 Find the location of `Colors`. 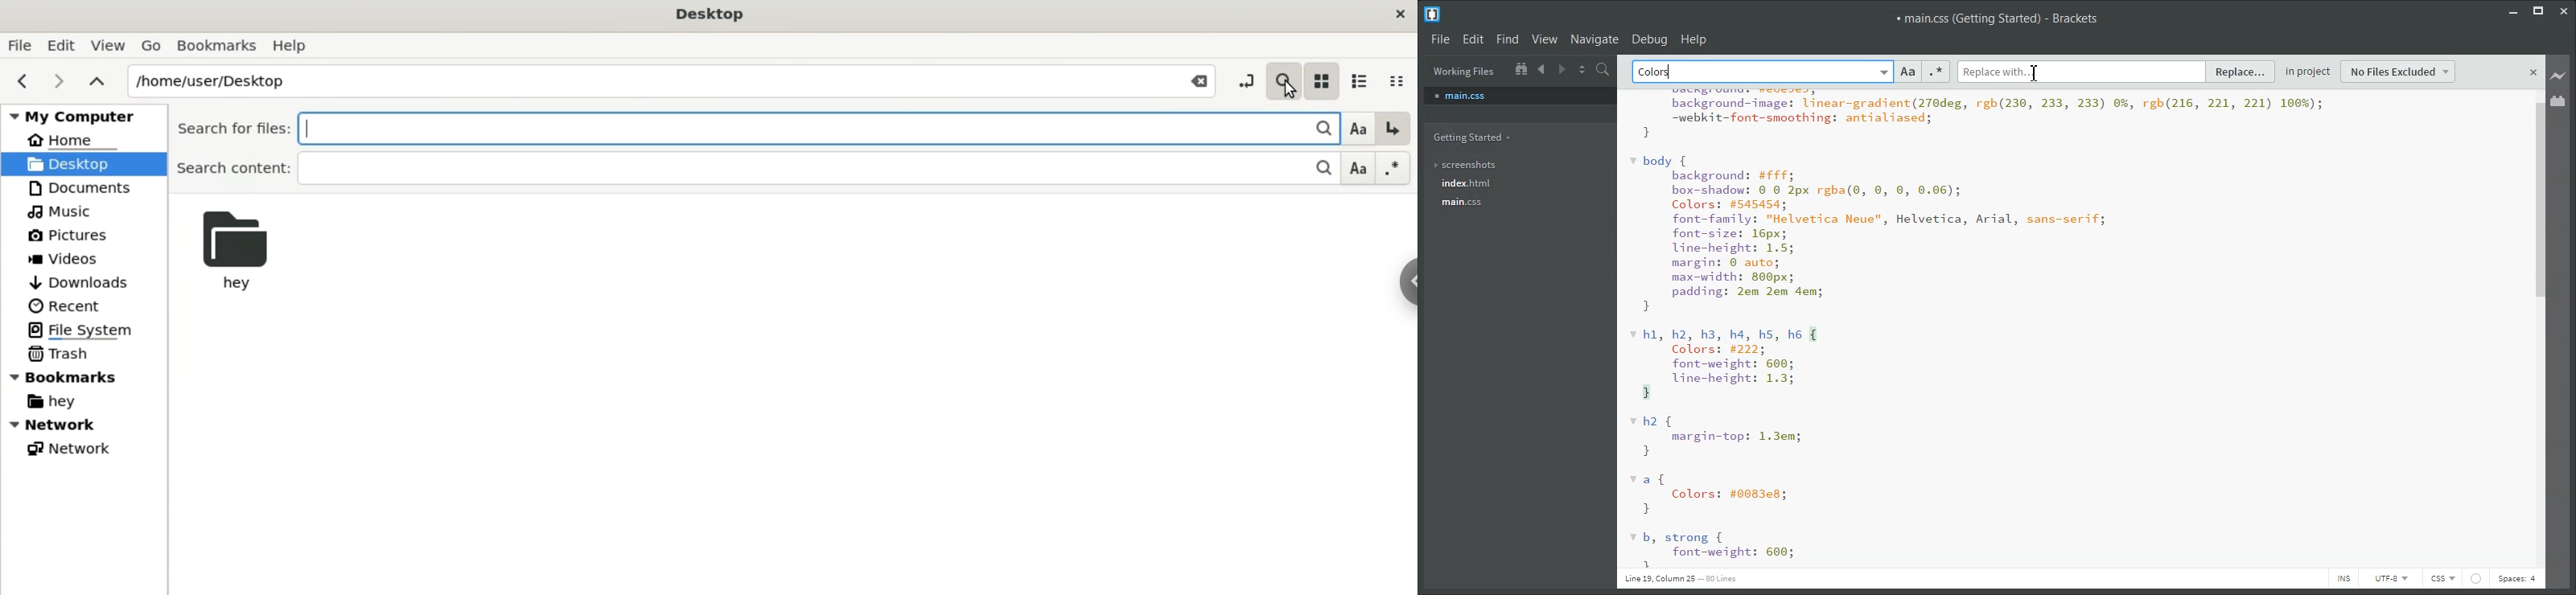

Colors is located at coordinates (1657, 72).